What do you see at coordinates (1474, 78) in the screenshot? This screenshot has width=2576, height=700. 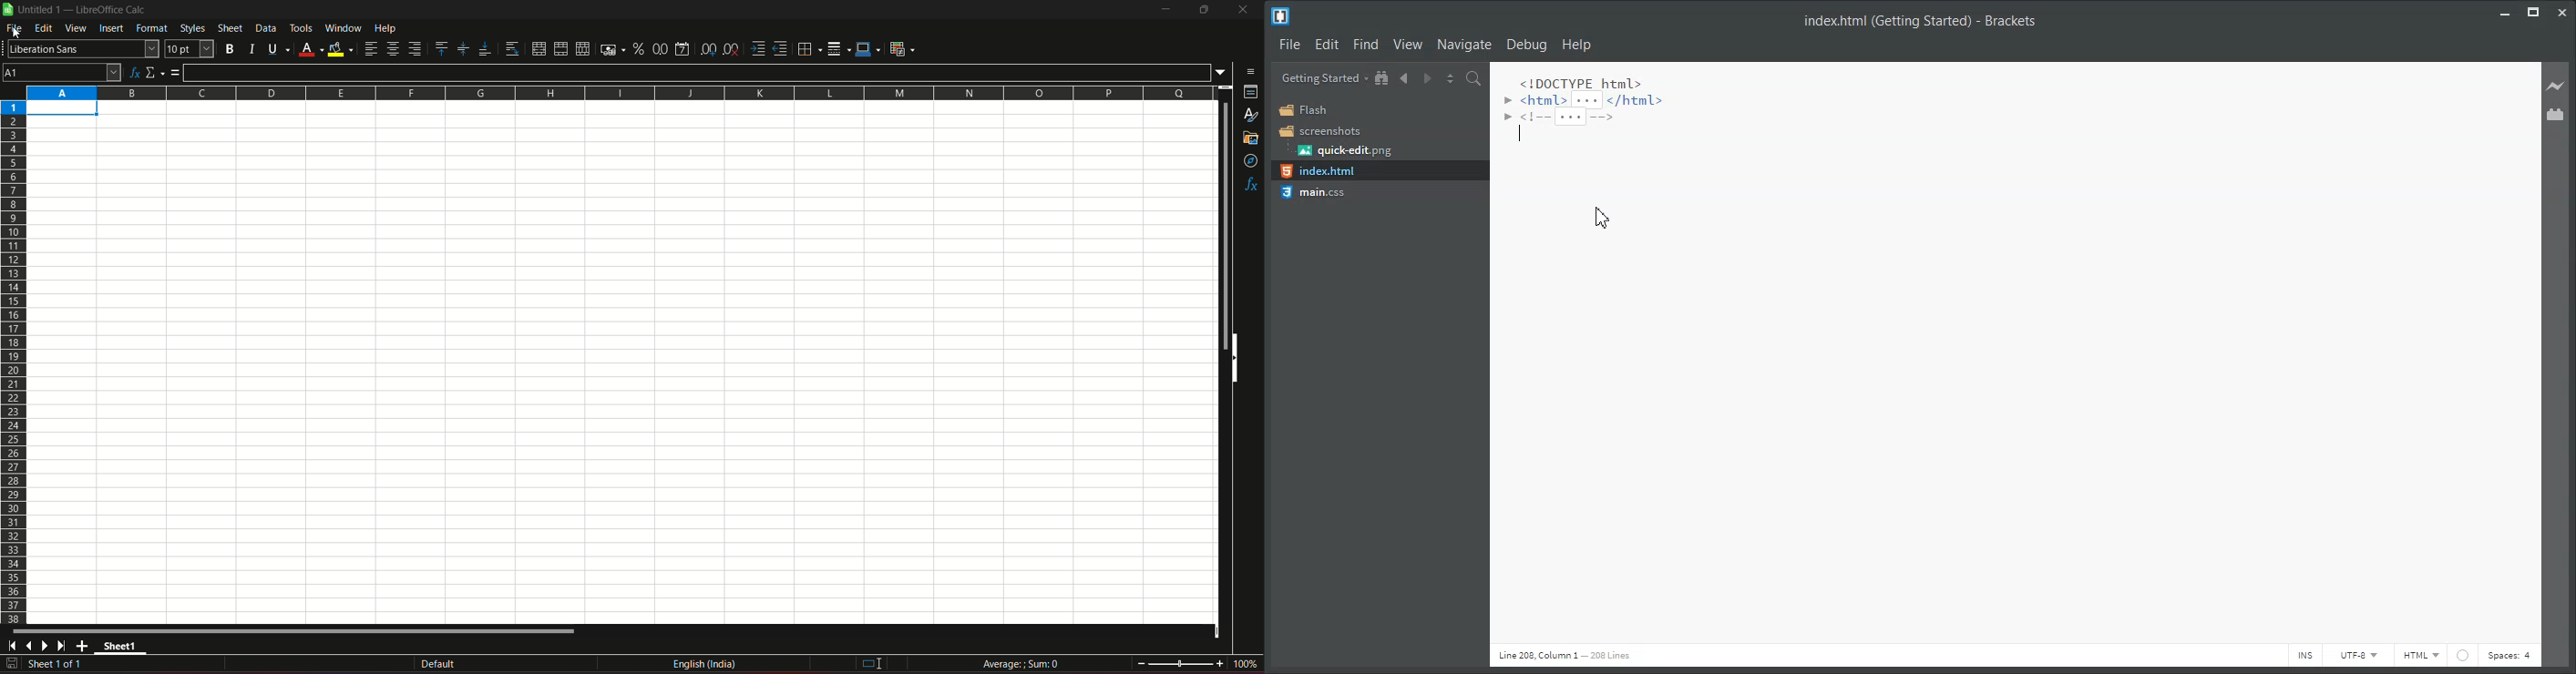 I see `Find in Files` at bounding box center [1474, 78].